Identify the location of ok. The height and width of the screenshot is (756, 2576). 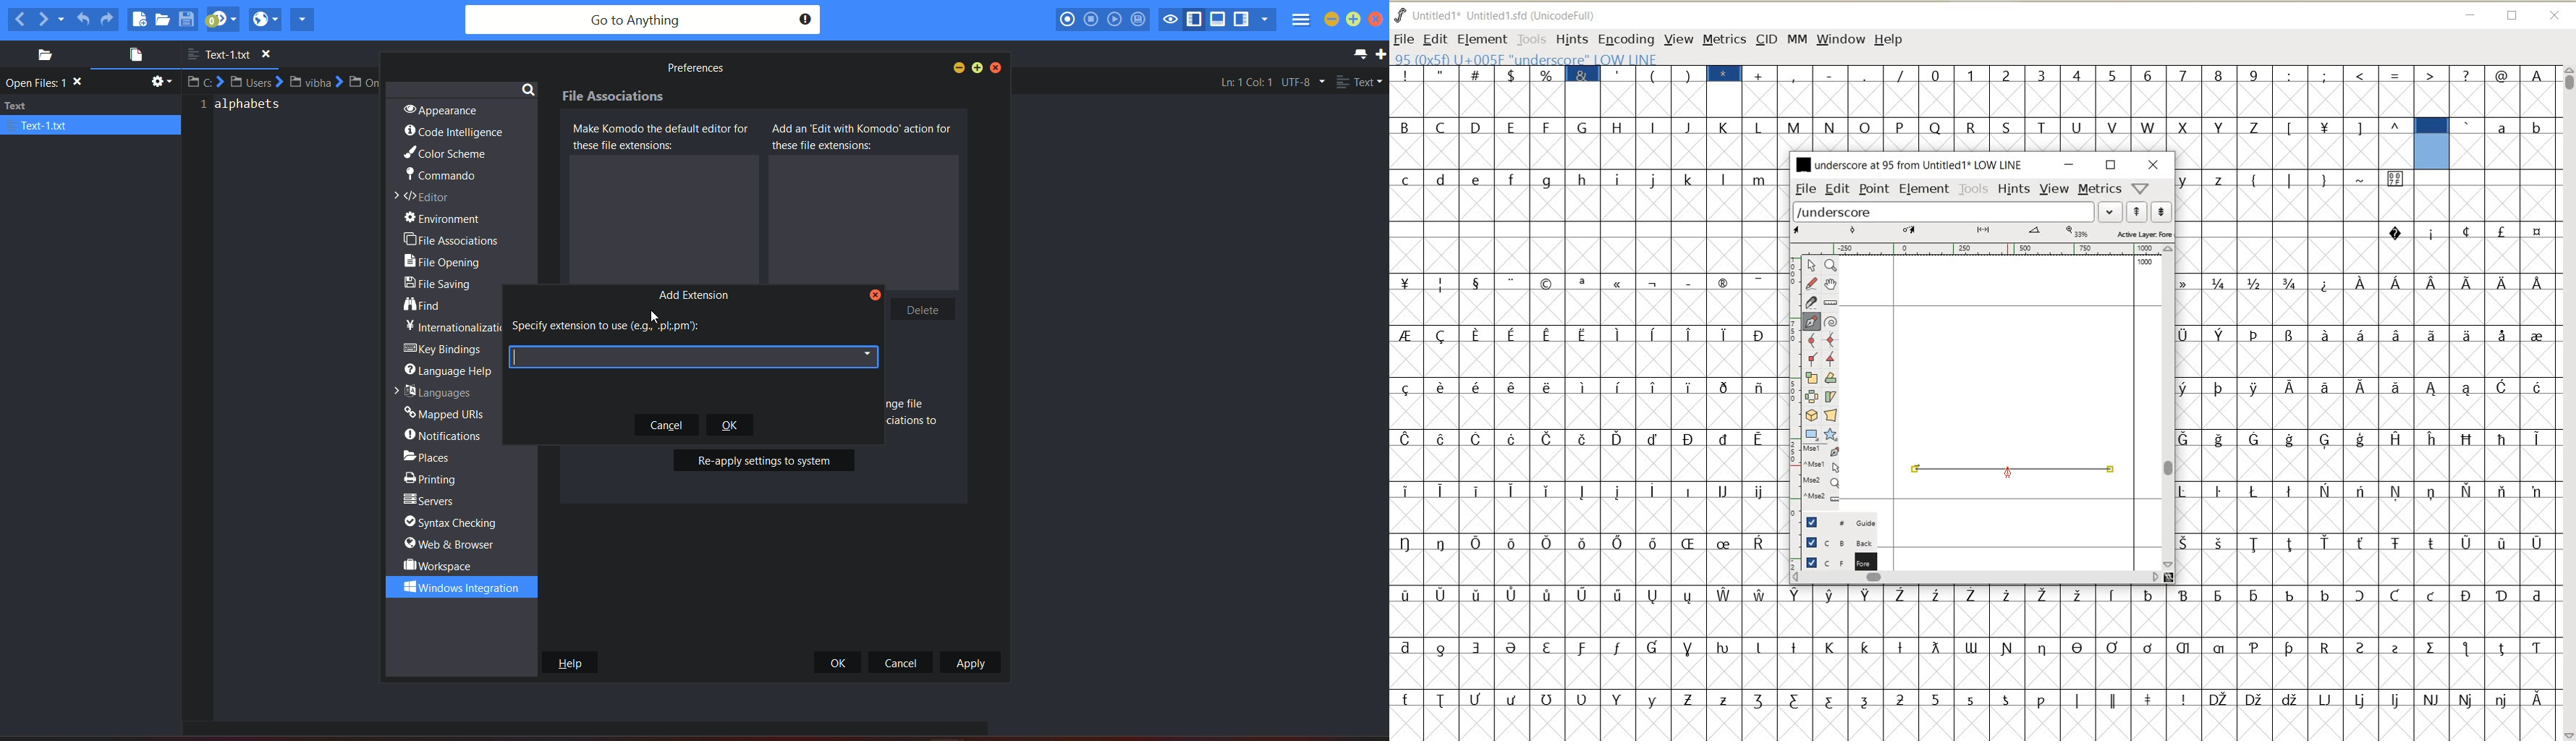
(839, 662).